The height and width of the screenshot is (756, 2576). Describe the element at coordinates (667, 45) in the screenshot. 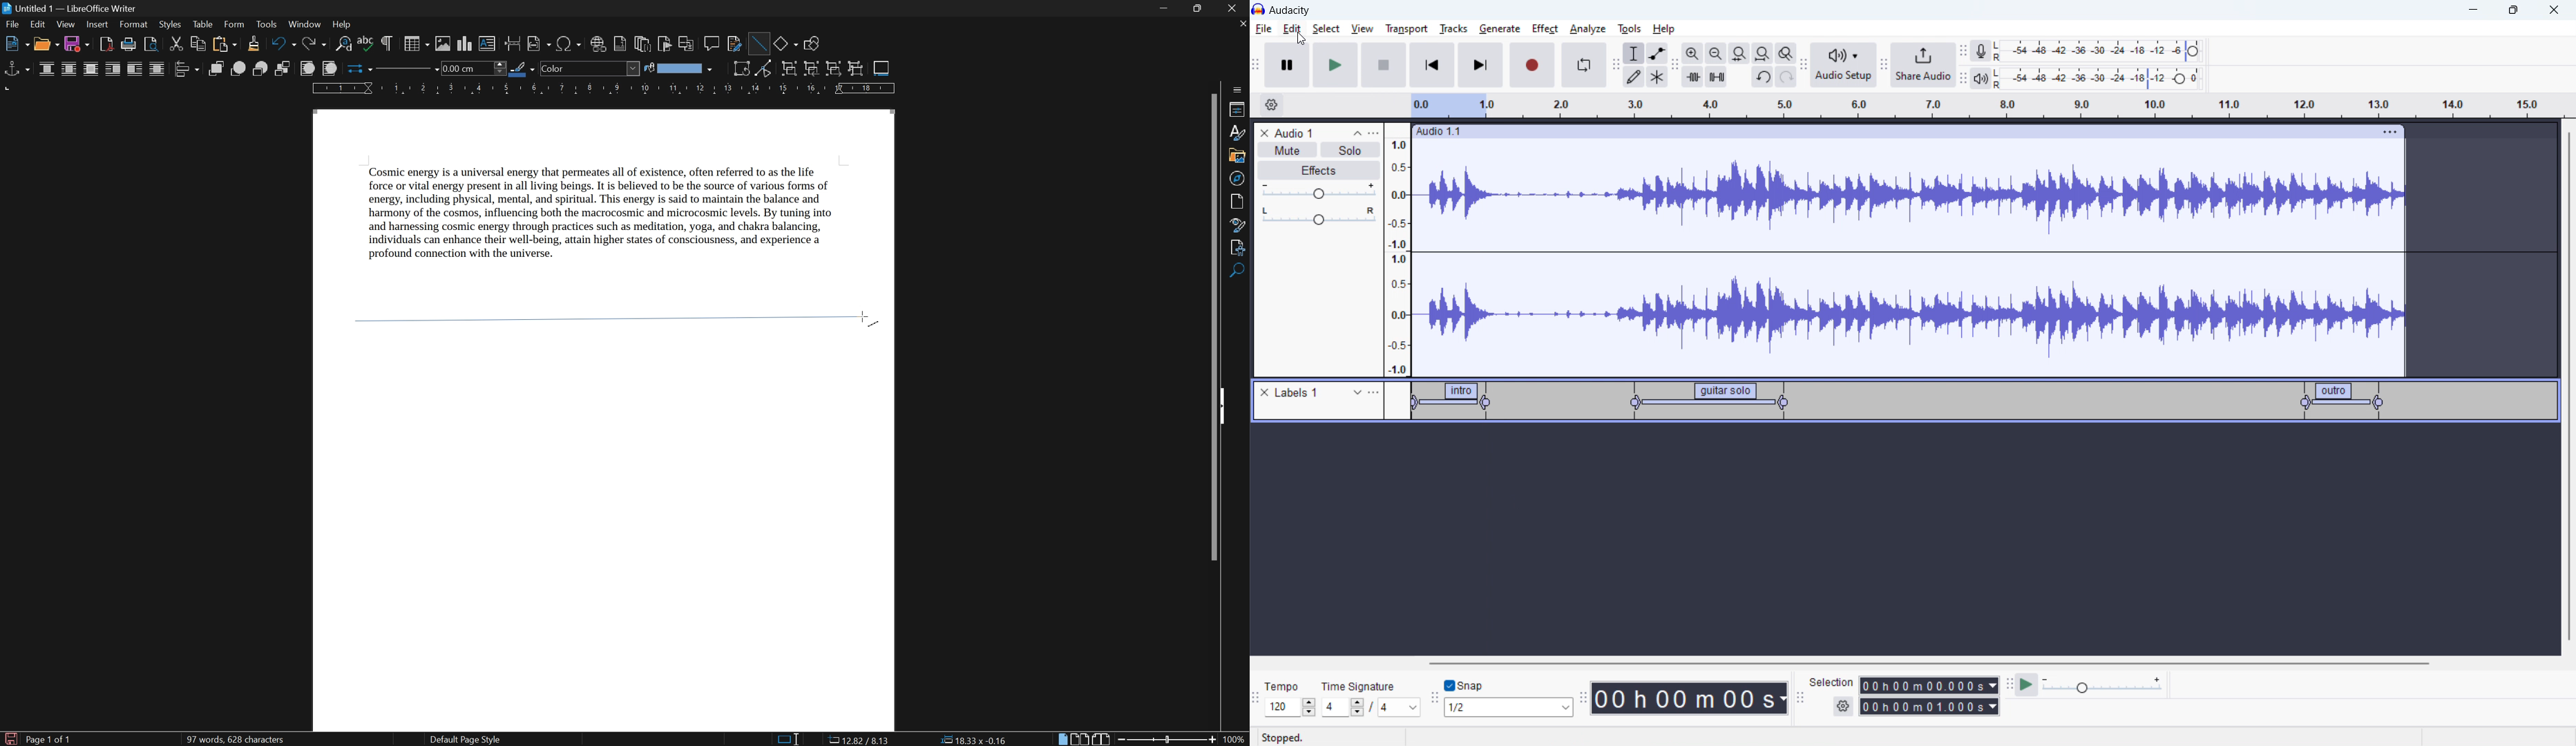

I see `insert bookmark` at that location.